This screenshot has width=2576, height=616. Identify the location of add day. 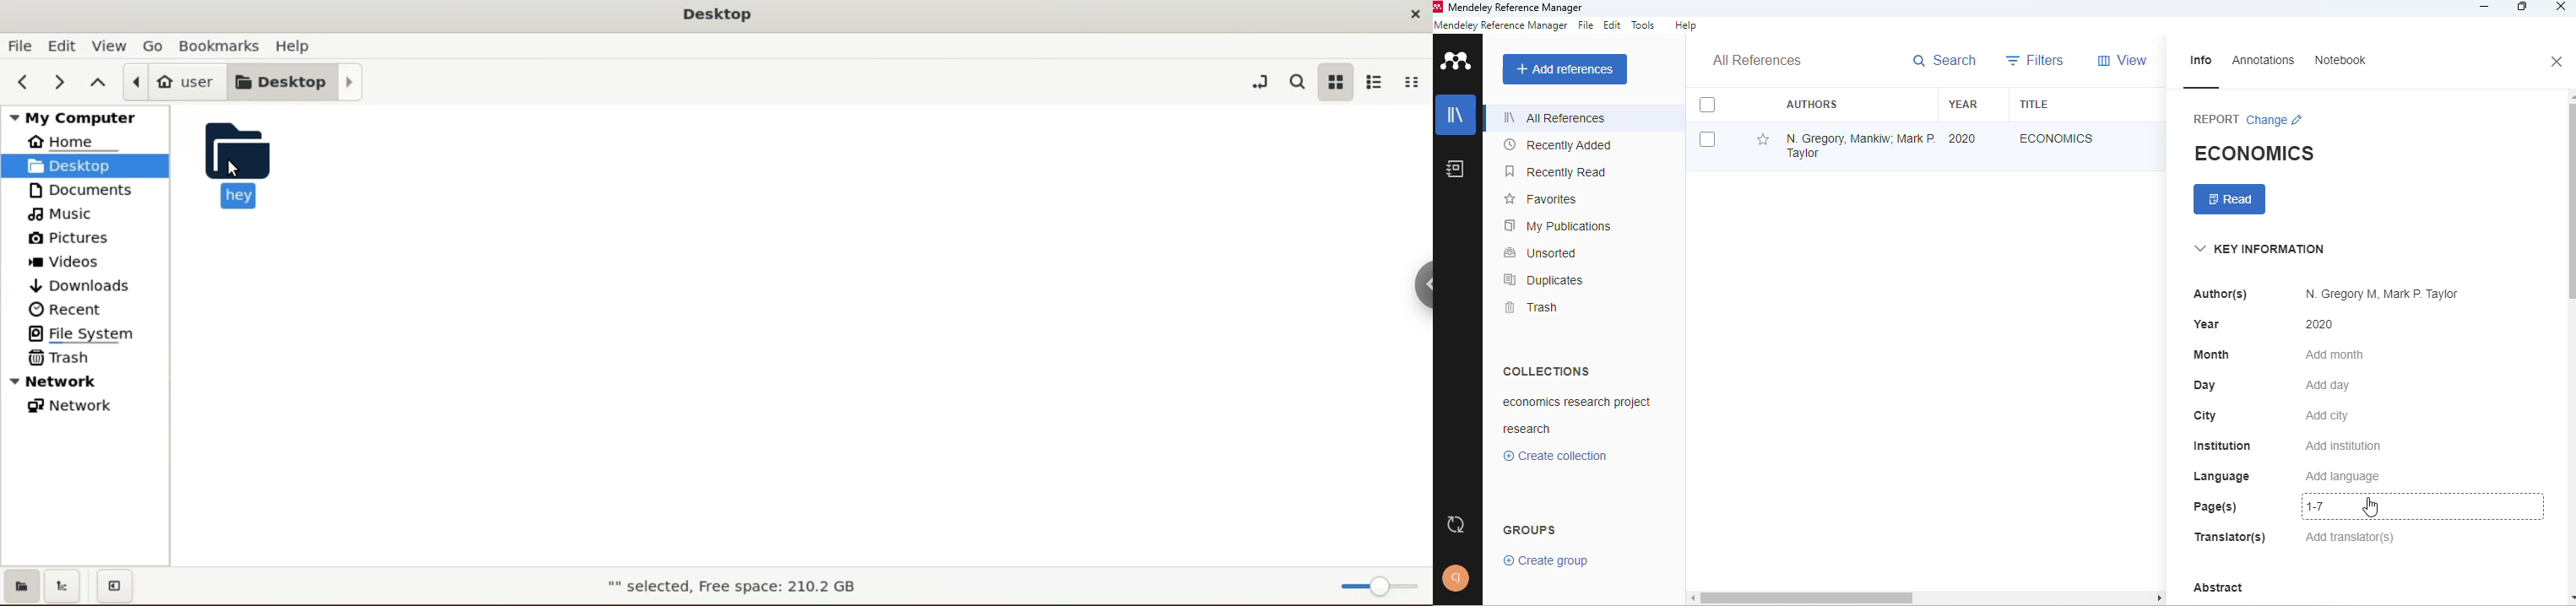
(2328, 386).